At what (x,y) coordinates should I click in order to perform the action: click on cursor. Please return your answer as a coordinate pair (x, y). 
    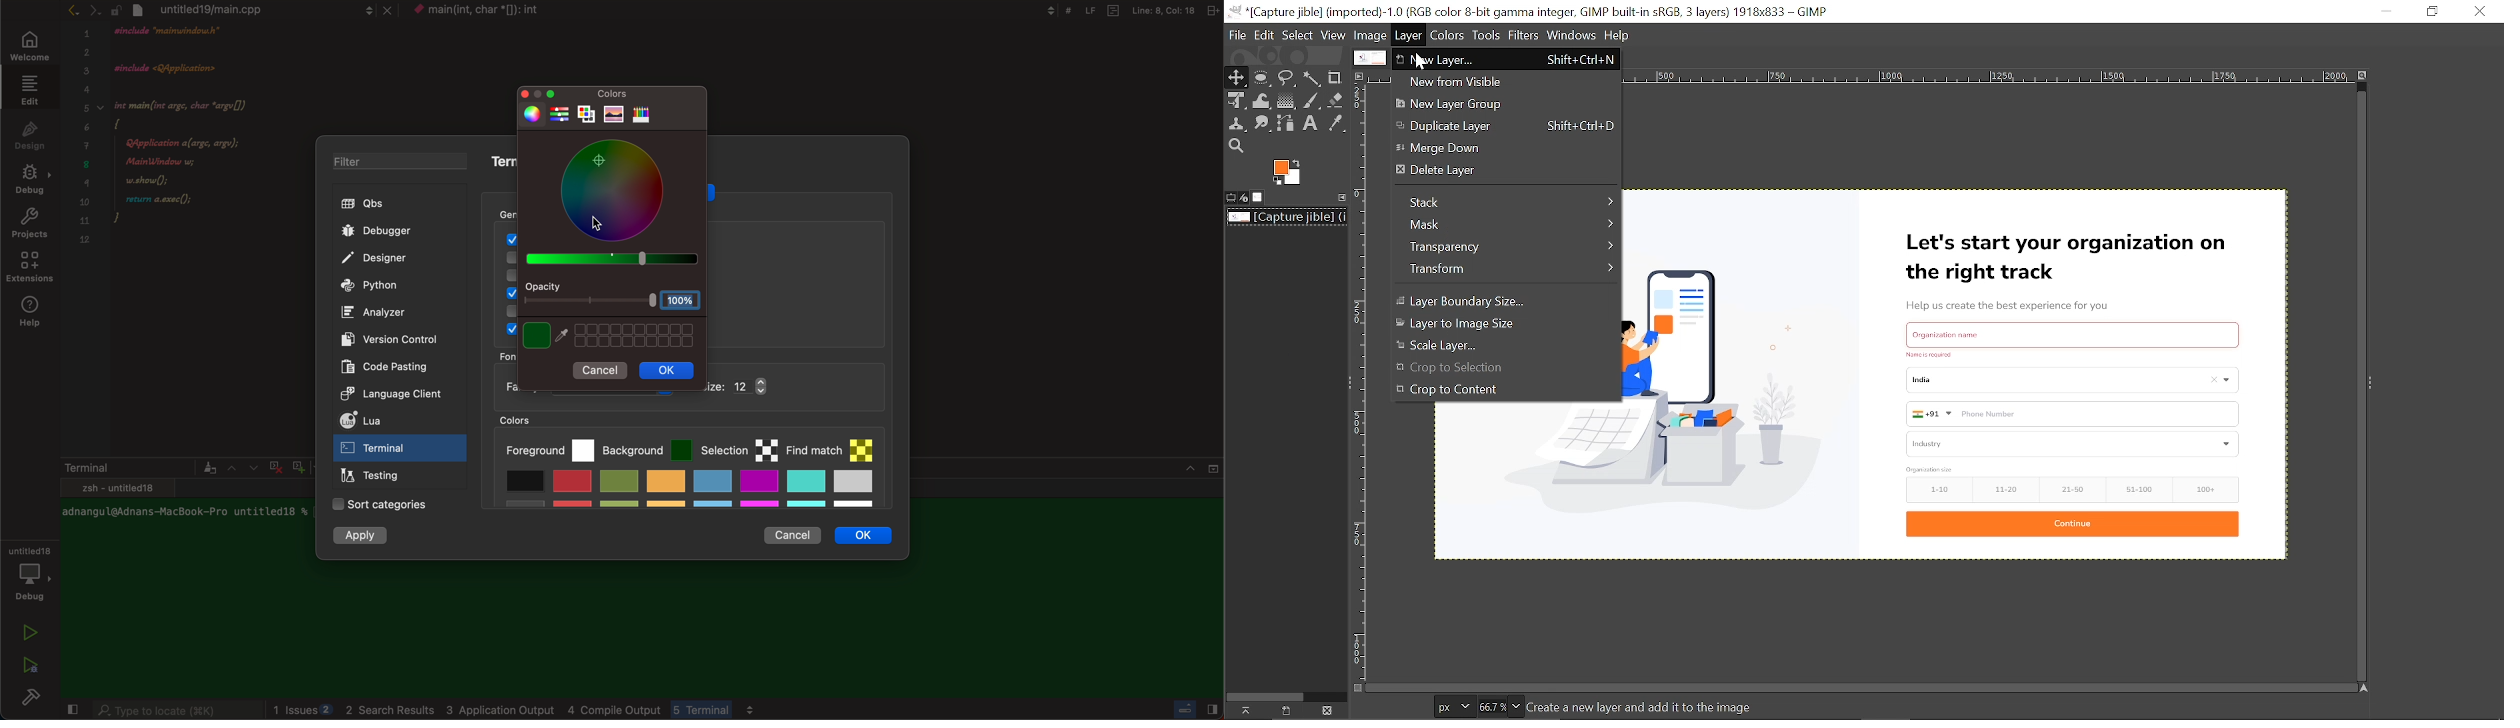
    Looking at the image, I should click on (1421, 63).